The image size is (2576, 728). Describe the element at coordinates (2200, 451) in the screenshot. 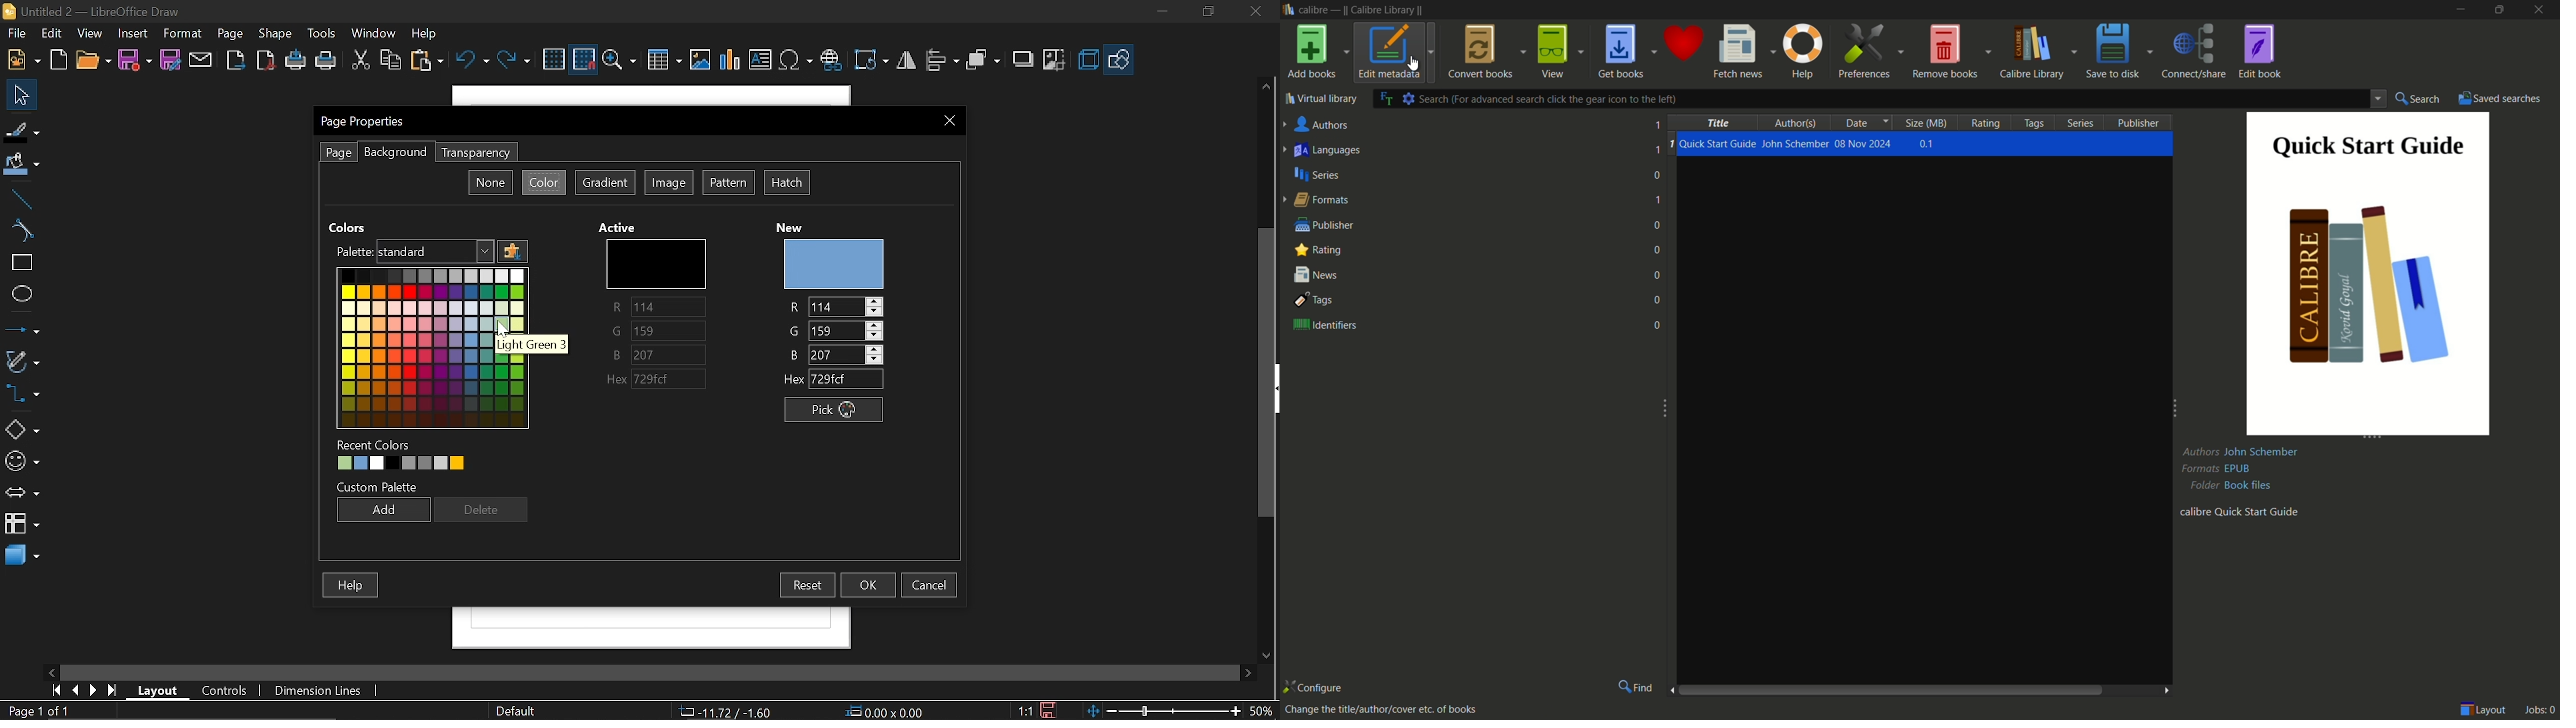

I see `Authors` at that location.